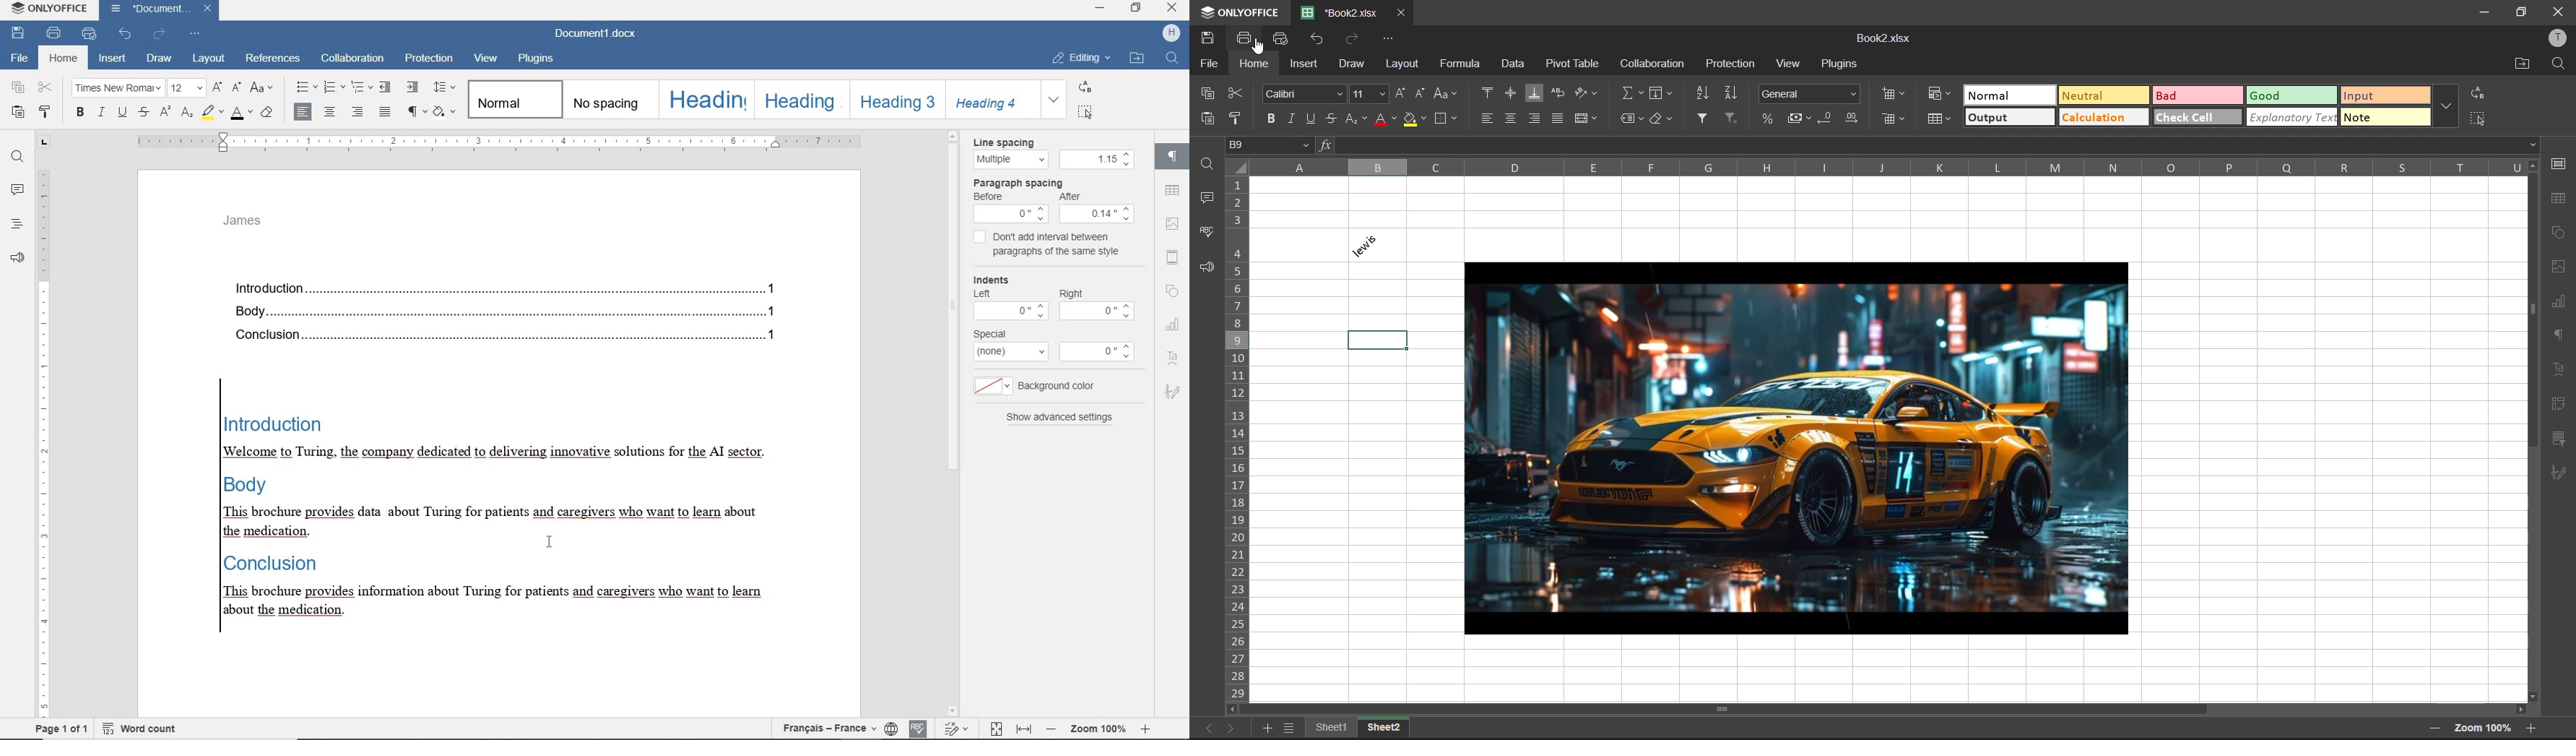 Image resolution: width=2576 pixels, height=756 pixels. I want to click on formula, so click(1459, 65).